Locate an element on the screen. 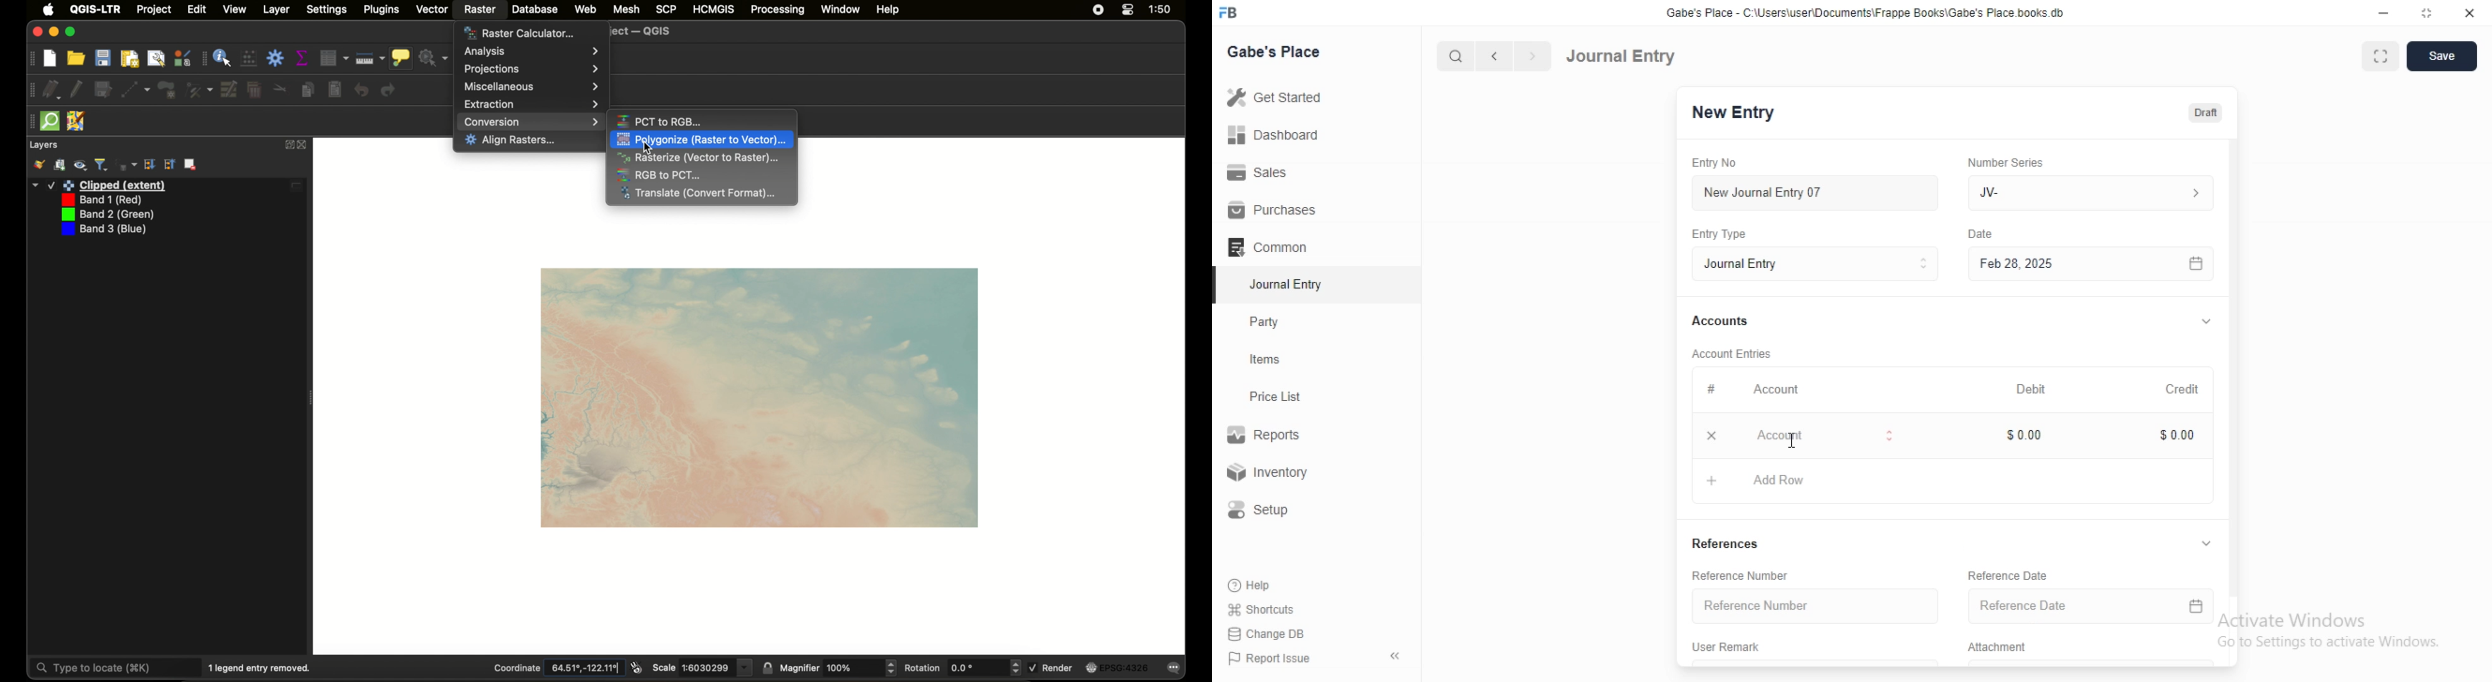 The height and width of the screenshot is (700, 2492). conversion is located at coordinates (532, 122).